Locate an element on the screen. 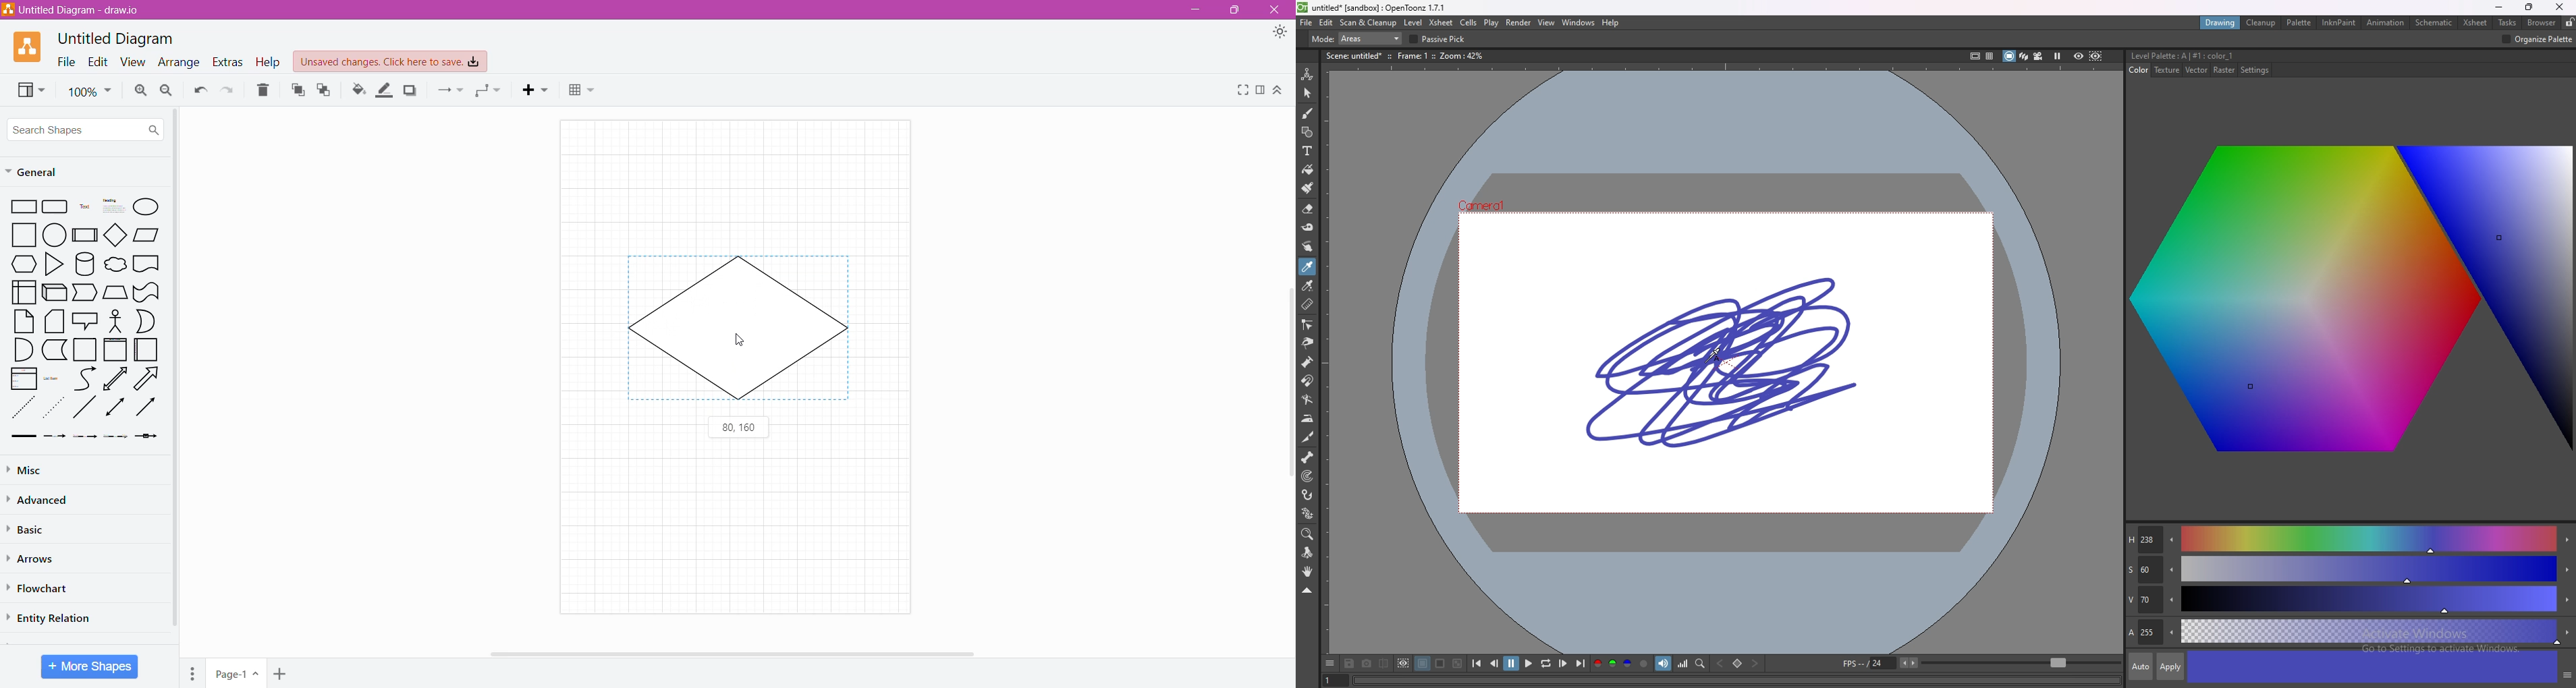 The image size is (2576, 700). preserve thickness is located at coordinates (1688, 39).